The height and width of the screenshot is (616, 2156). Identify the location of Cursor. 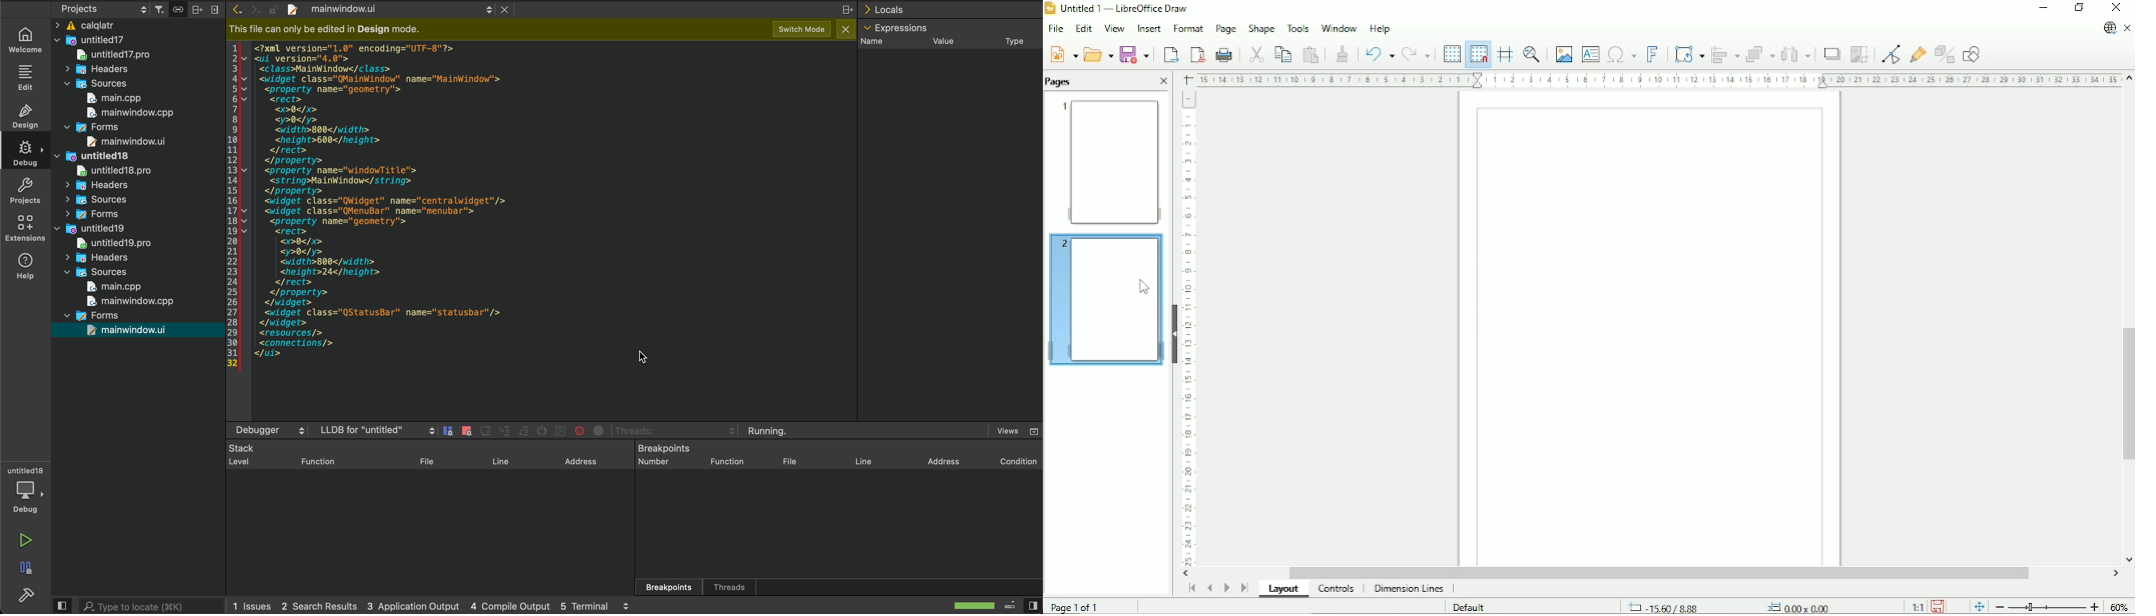
(1145, 288).